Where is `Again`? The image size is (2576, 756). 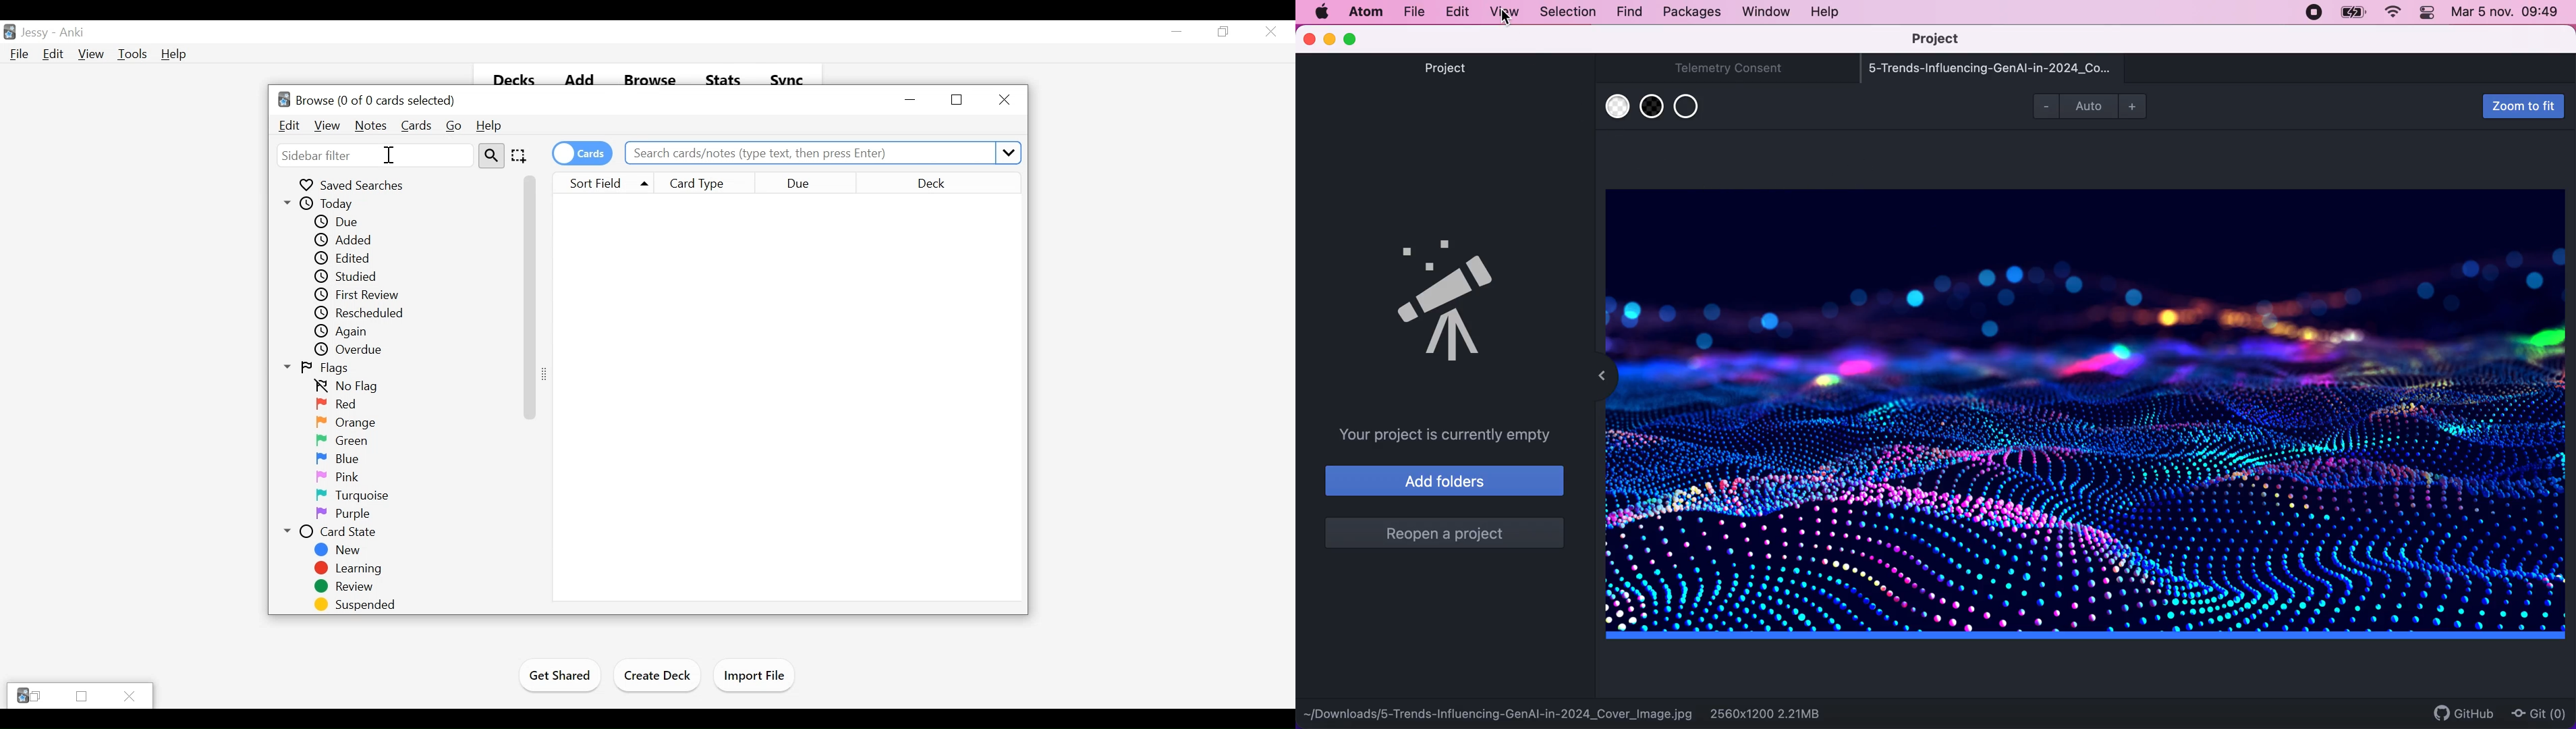
Again is located at coordinates (347, 331).